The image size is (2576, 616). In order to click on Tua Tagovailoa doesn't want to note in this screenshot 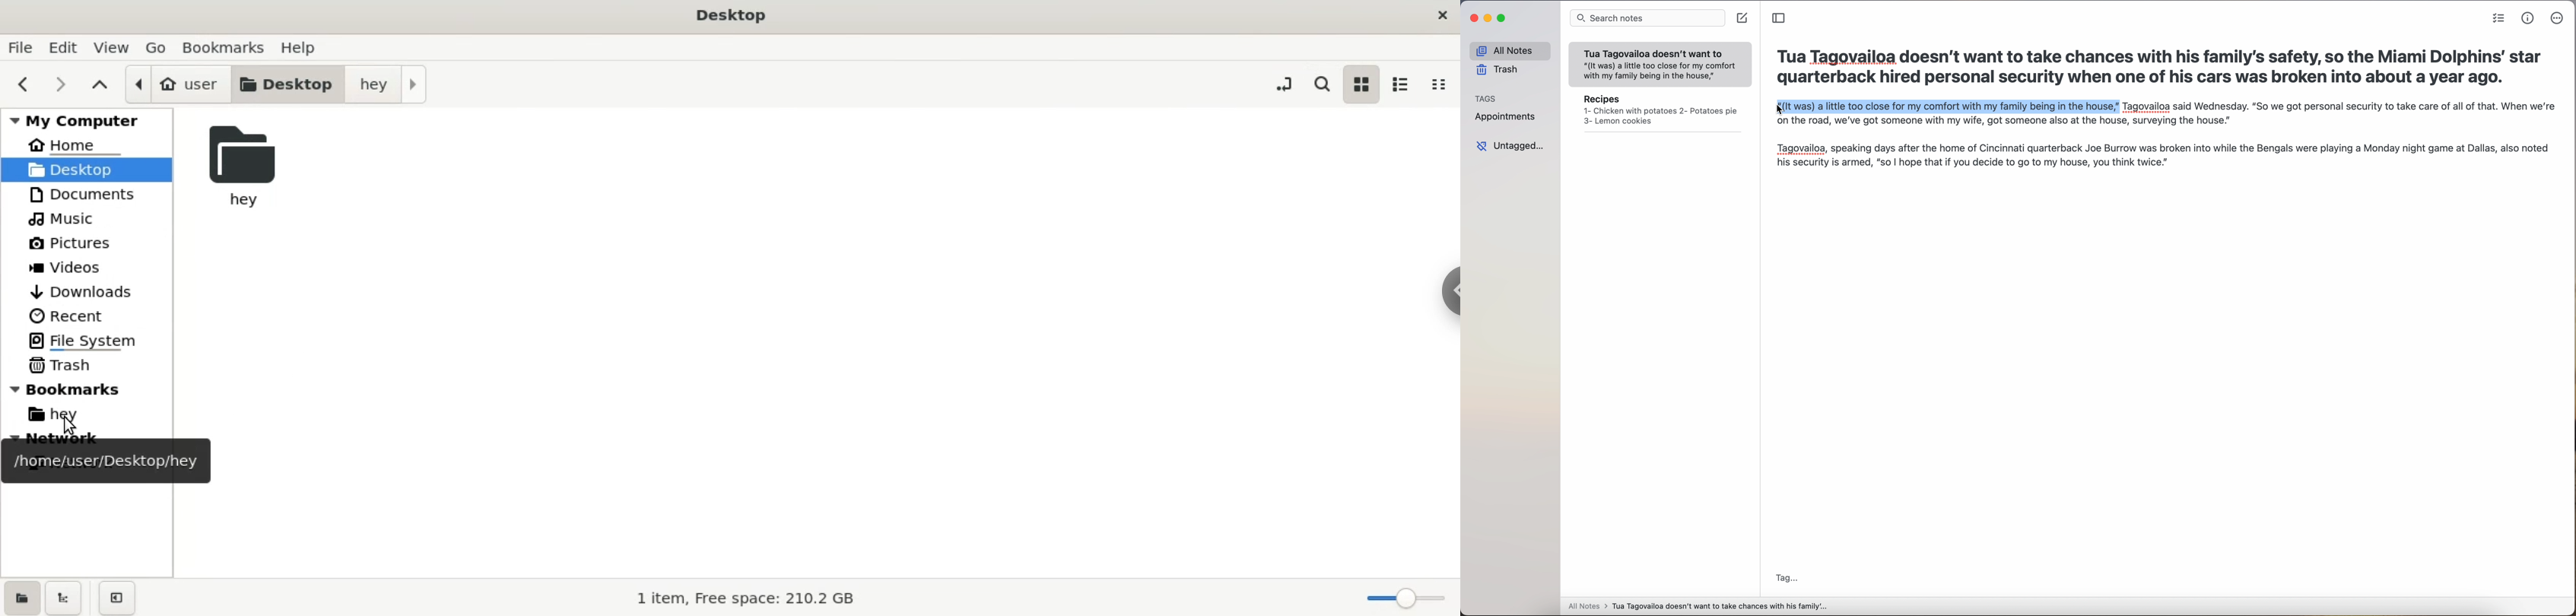, I will do `click(1660, 65)`.